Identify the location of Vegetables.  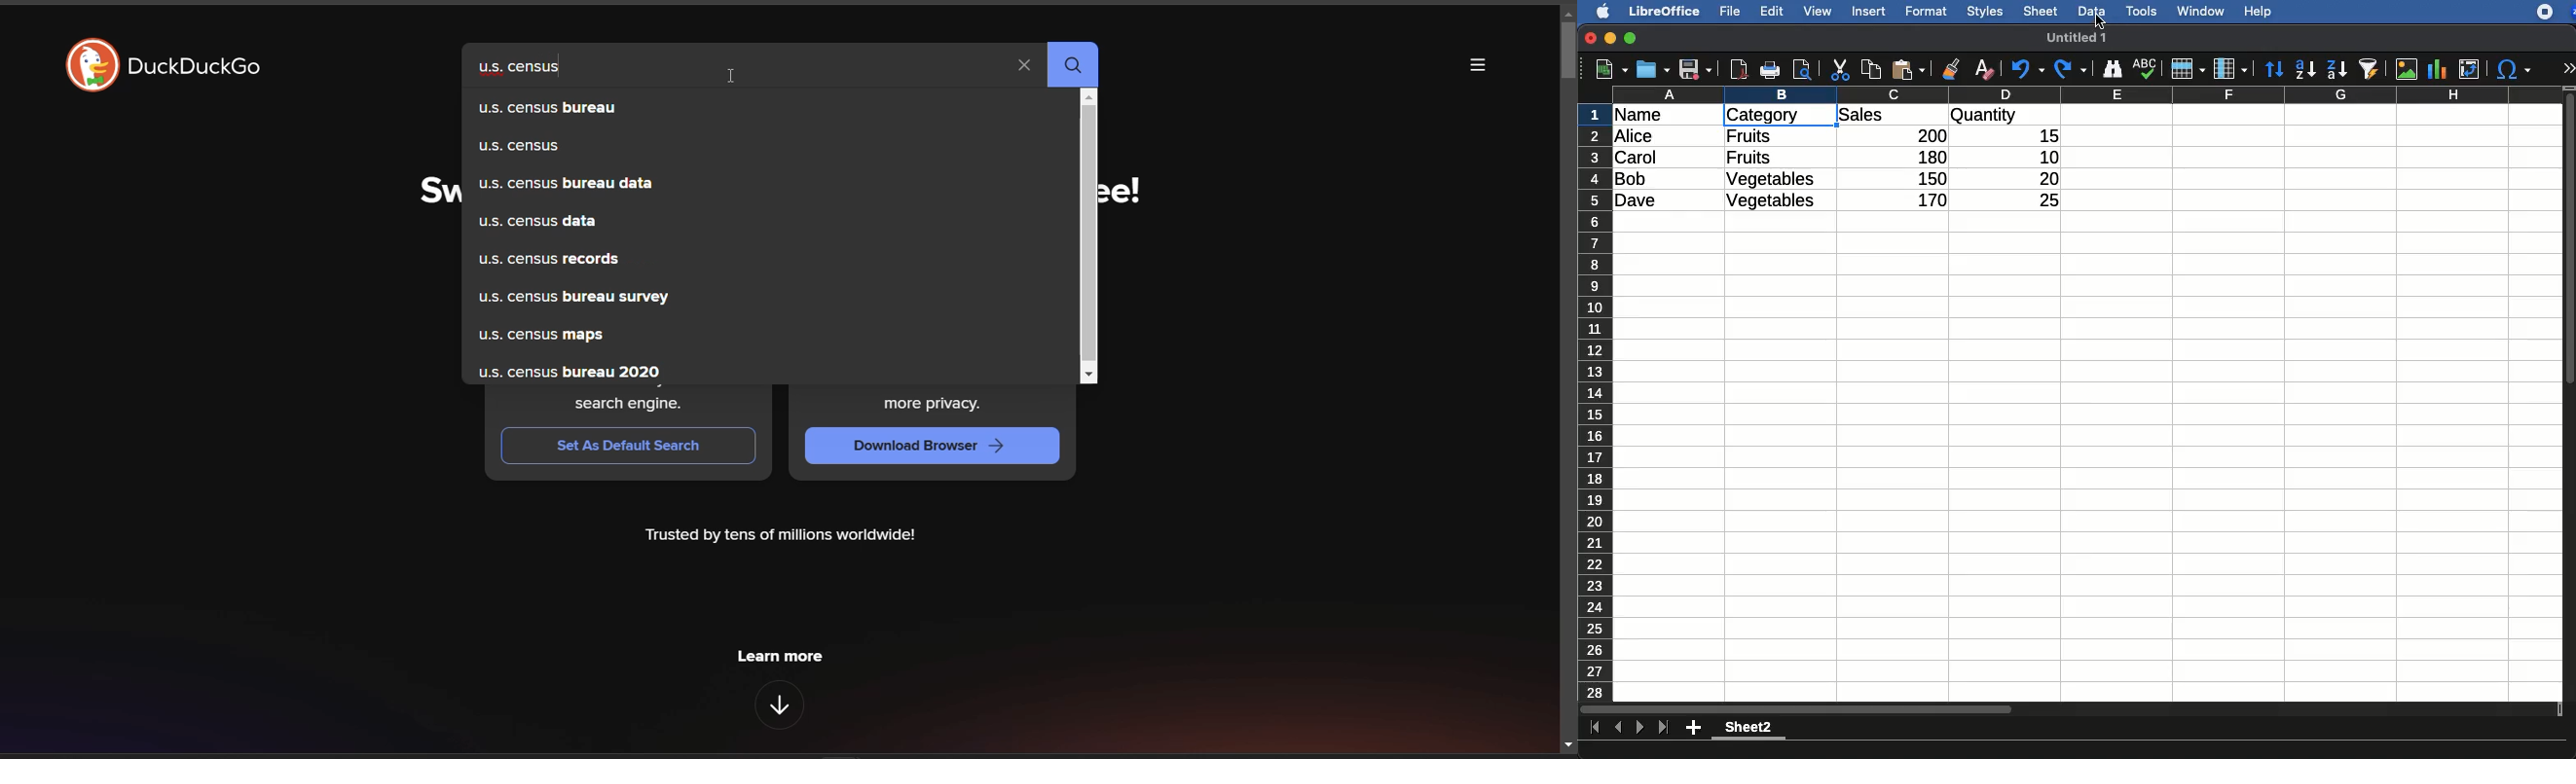
(1770, 201).